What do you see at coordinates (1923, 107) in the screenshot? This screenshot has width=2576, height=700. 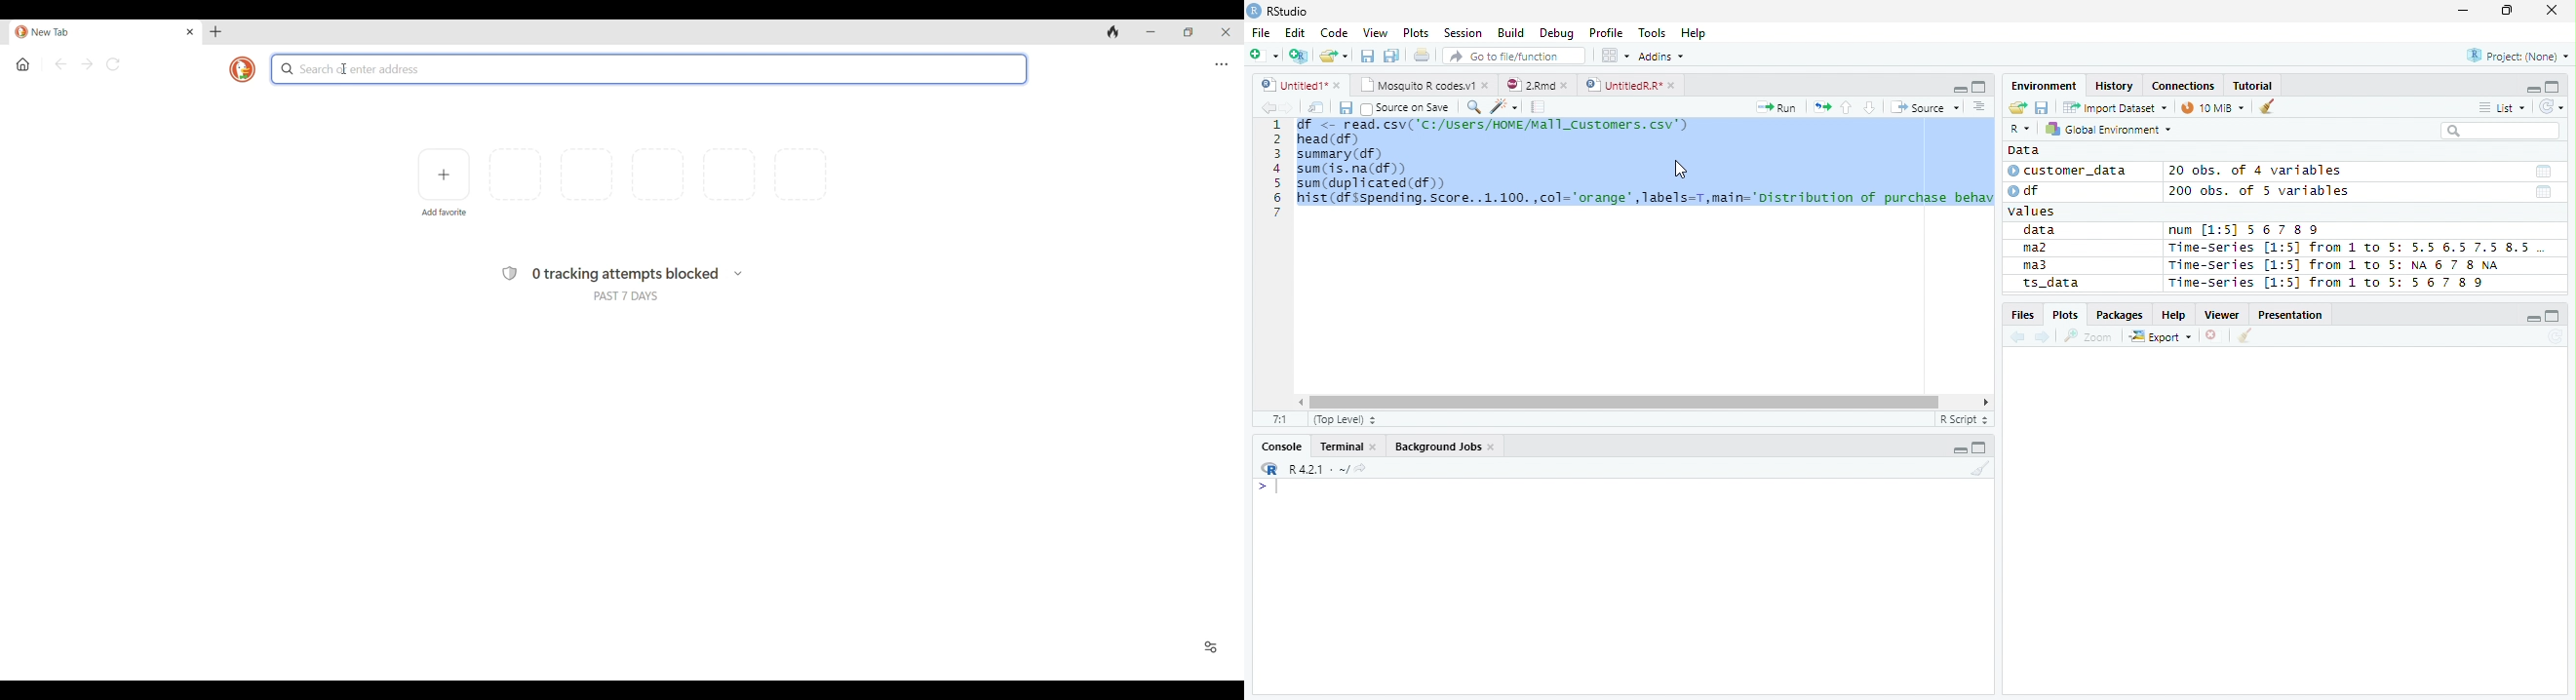 I see `Source` at bounding box center [1923, 107].